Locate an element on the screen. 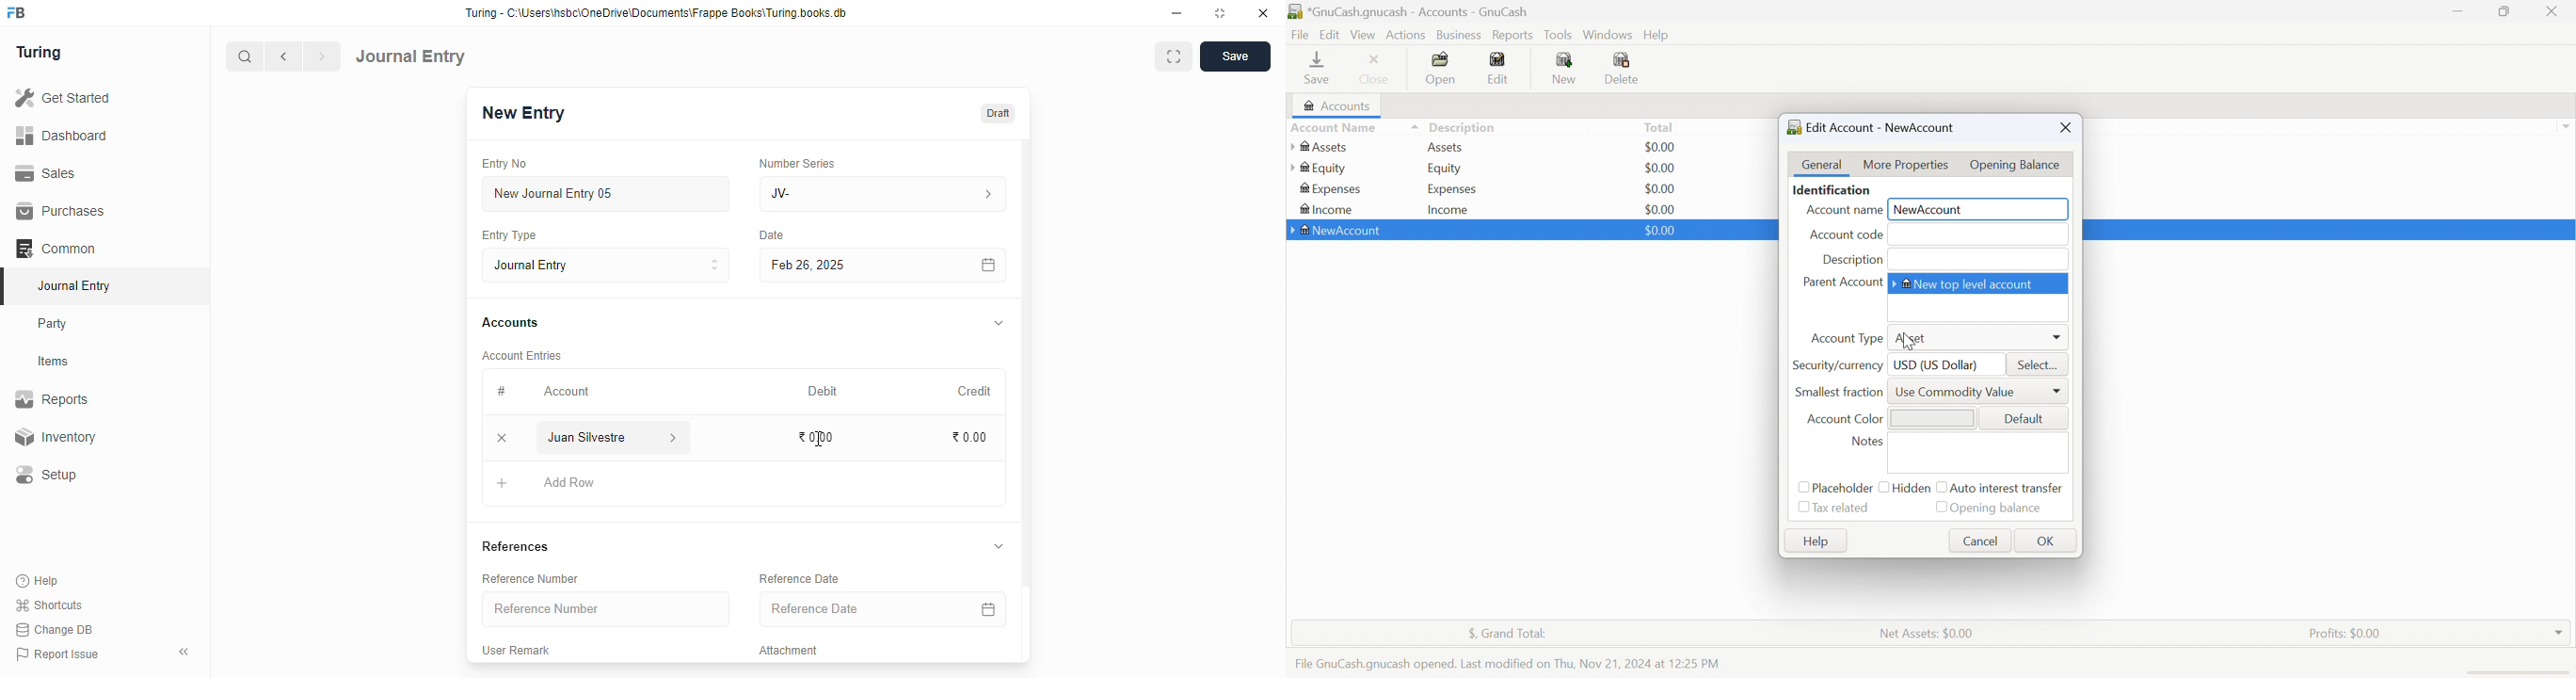 The image size is (2576, 700). reference date is located at coordinates (856, 609).